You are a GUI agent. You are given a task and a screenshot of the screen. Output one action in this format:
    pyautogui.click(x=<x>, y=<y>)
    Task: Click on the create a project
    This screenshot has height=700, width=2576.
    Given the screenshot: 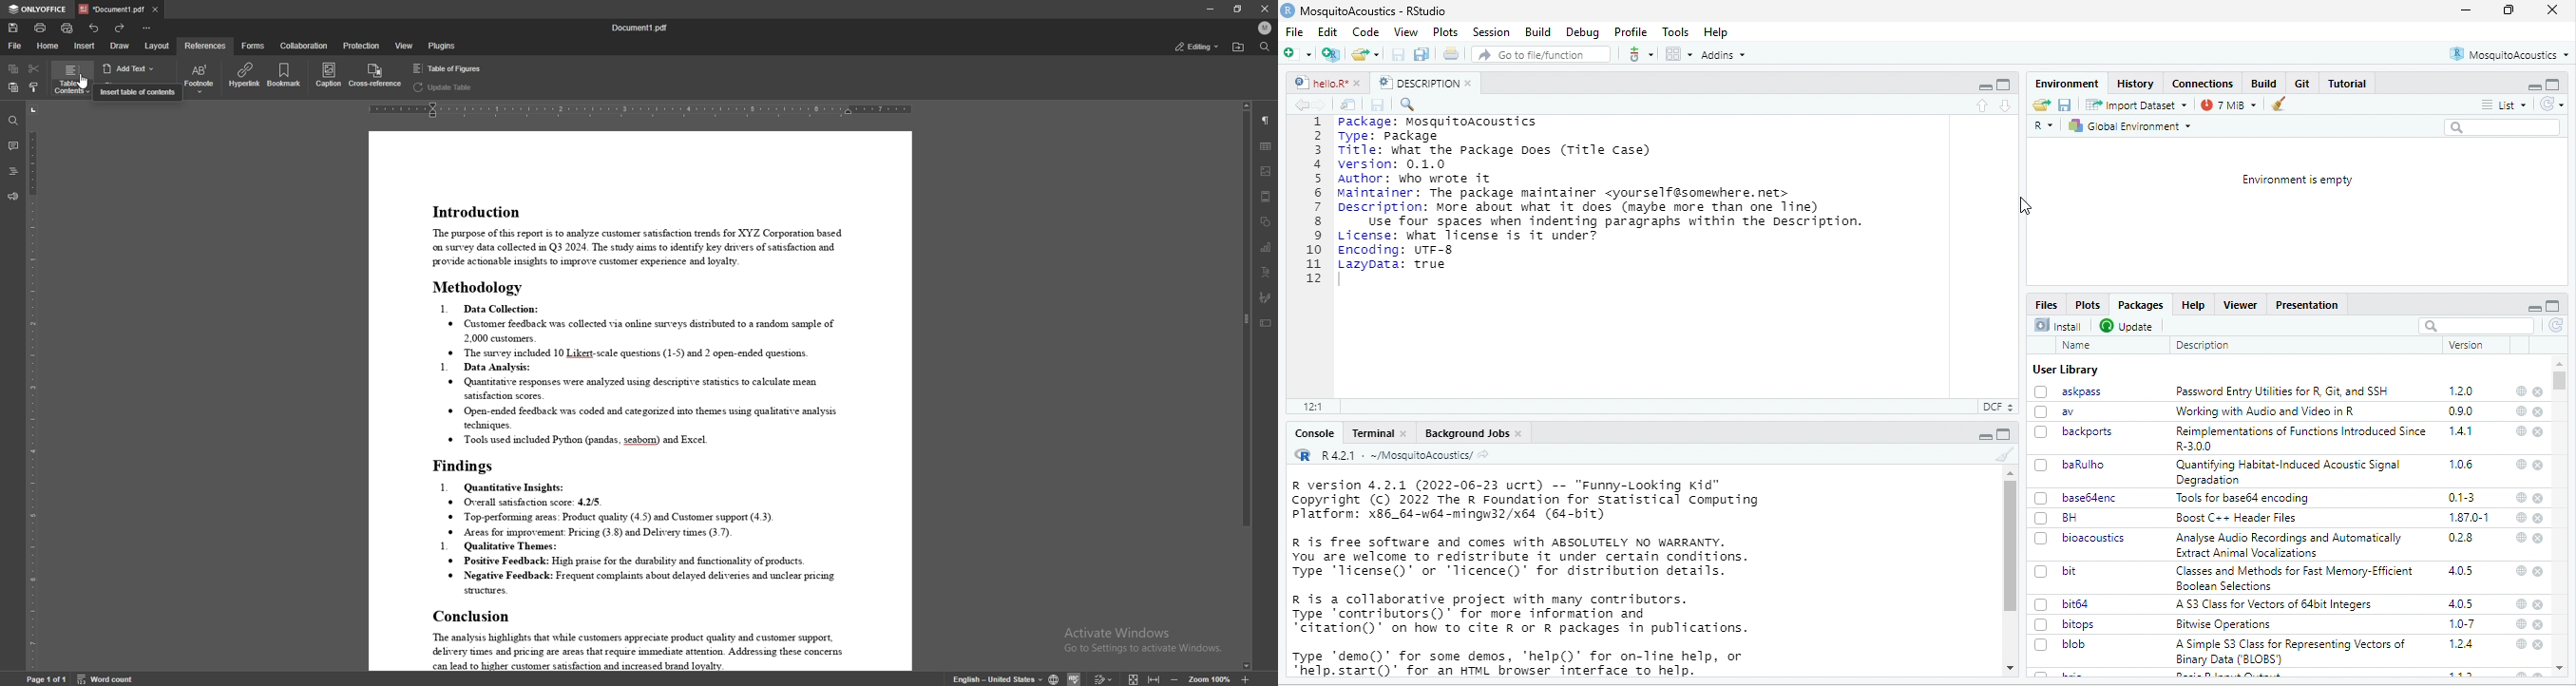 What is the action you would take?
    pyautogui.click(x=1331, y=54)
    